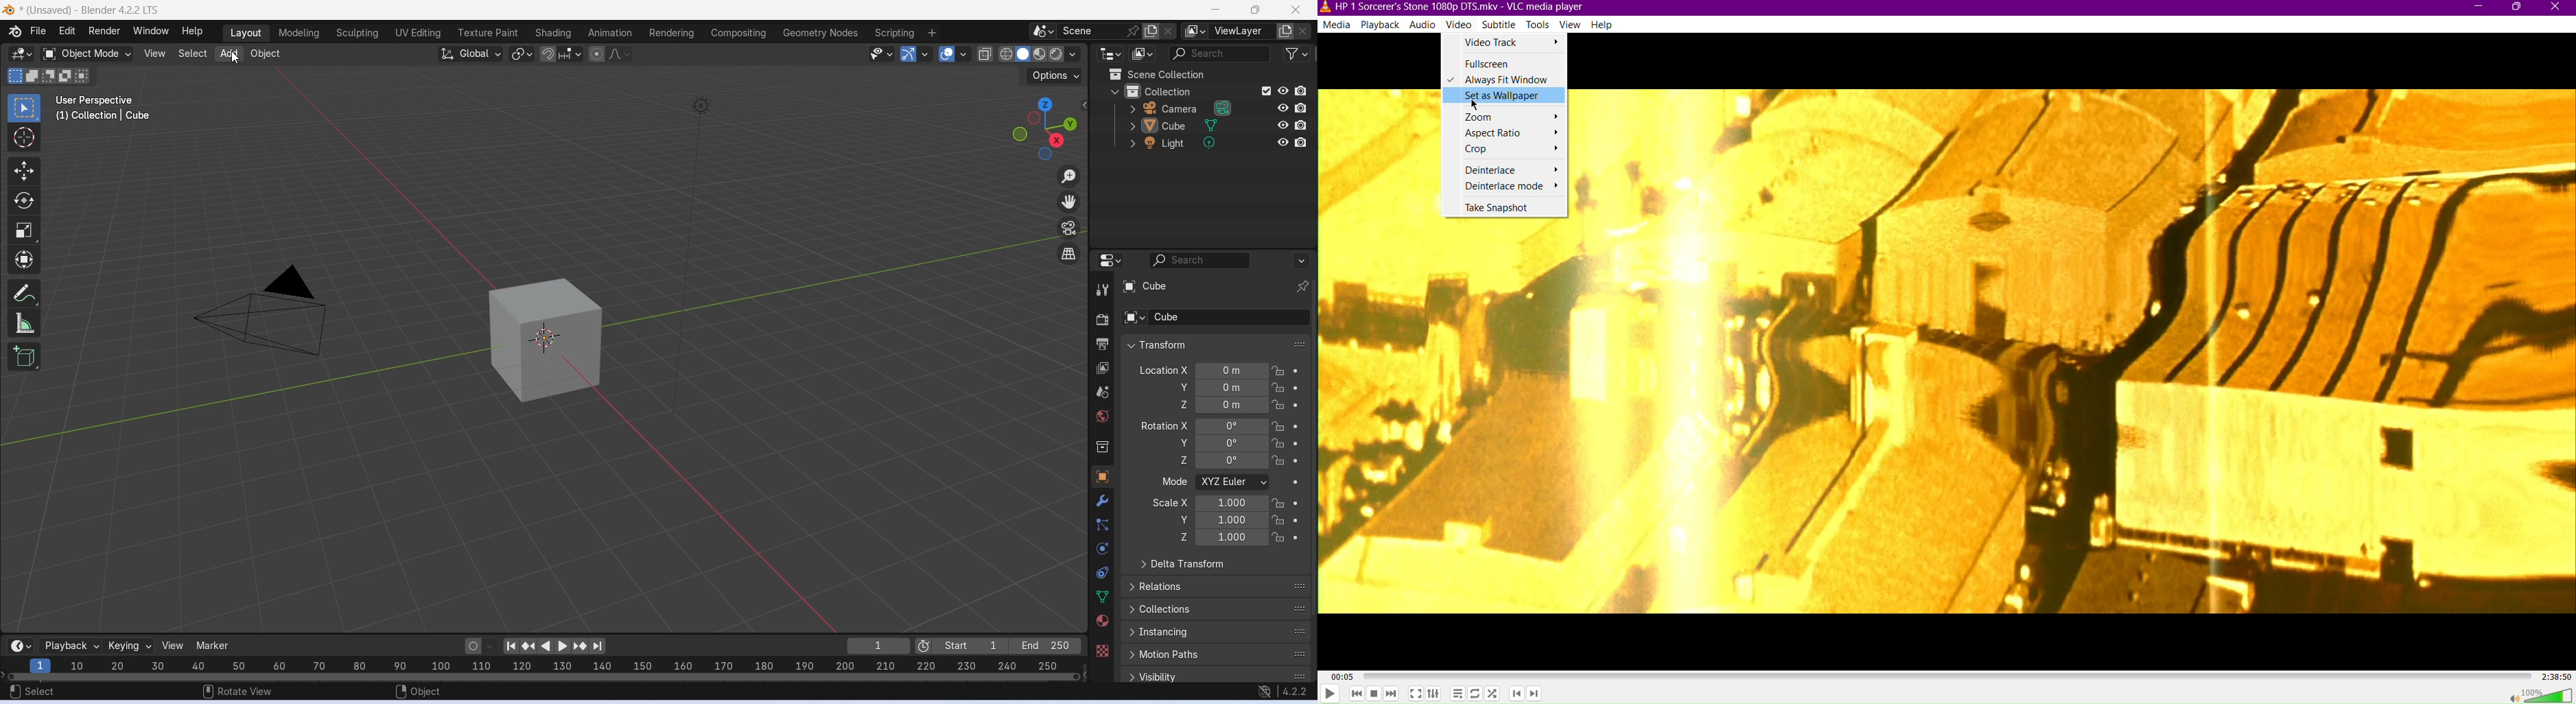  I want to click on active workspace view layer, so click(1195, 31).